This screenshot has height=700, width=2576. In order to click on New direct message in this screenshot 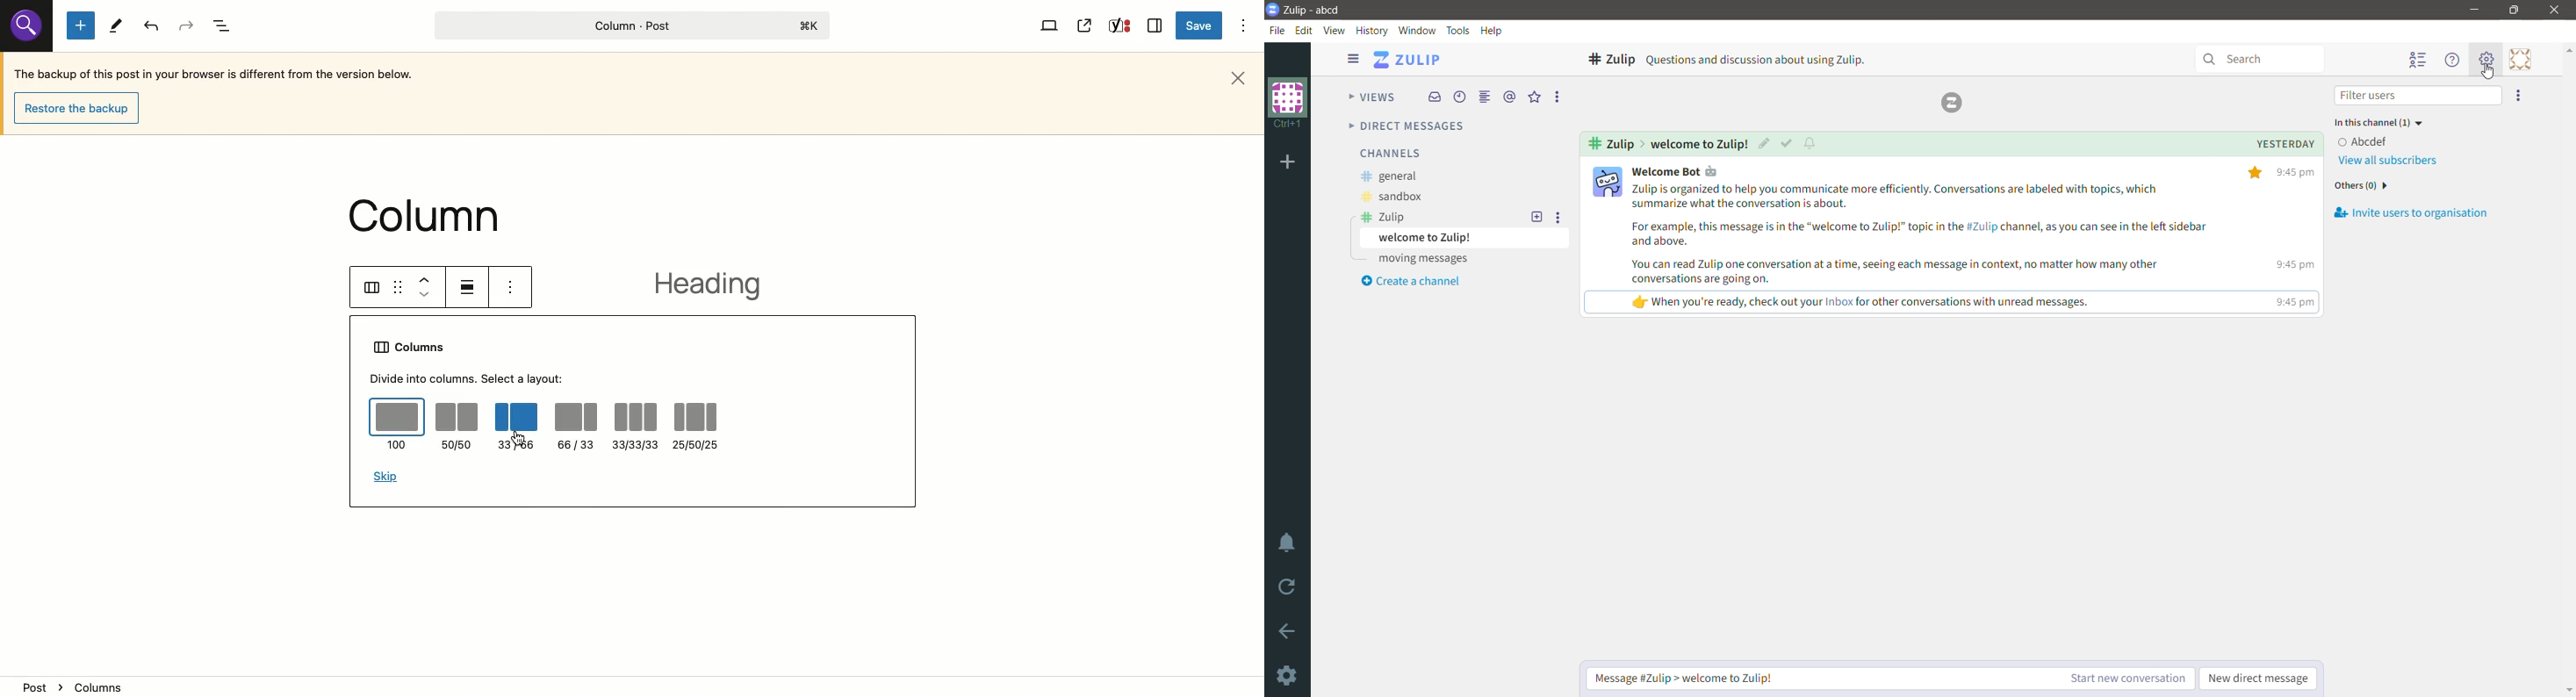, I will do `click(2259, 679)`.